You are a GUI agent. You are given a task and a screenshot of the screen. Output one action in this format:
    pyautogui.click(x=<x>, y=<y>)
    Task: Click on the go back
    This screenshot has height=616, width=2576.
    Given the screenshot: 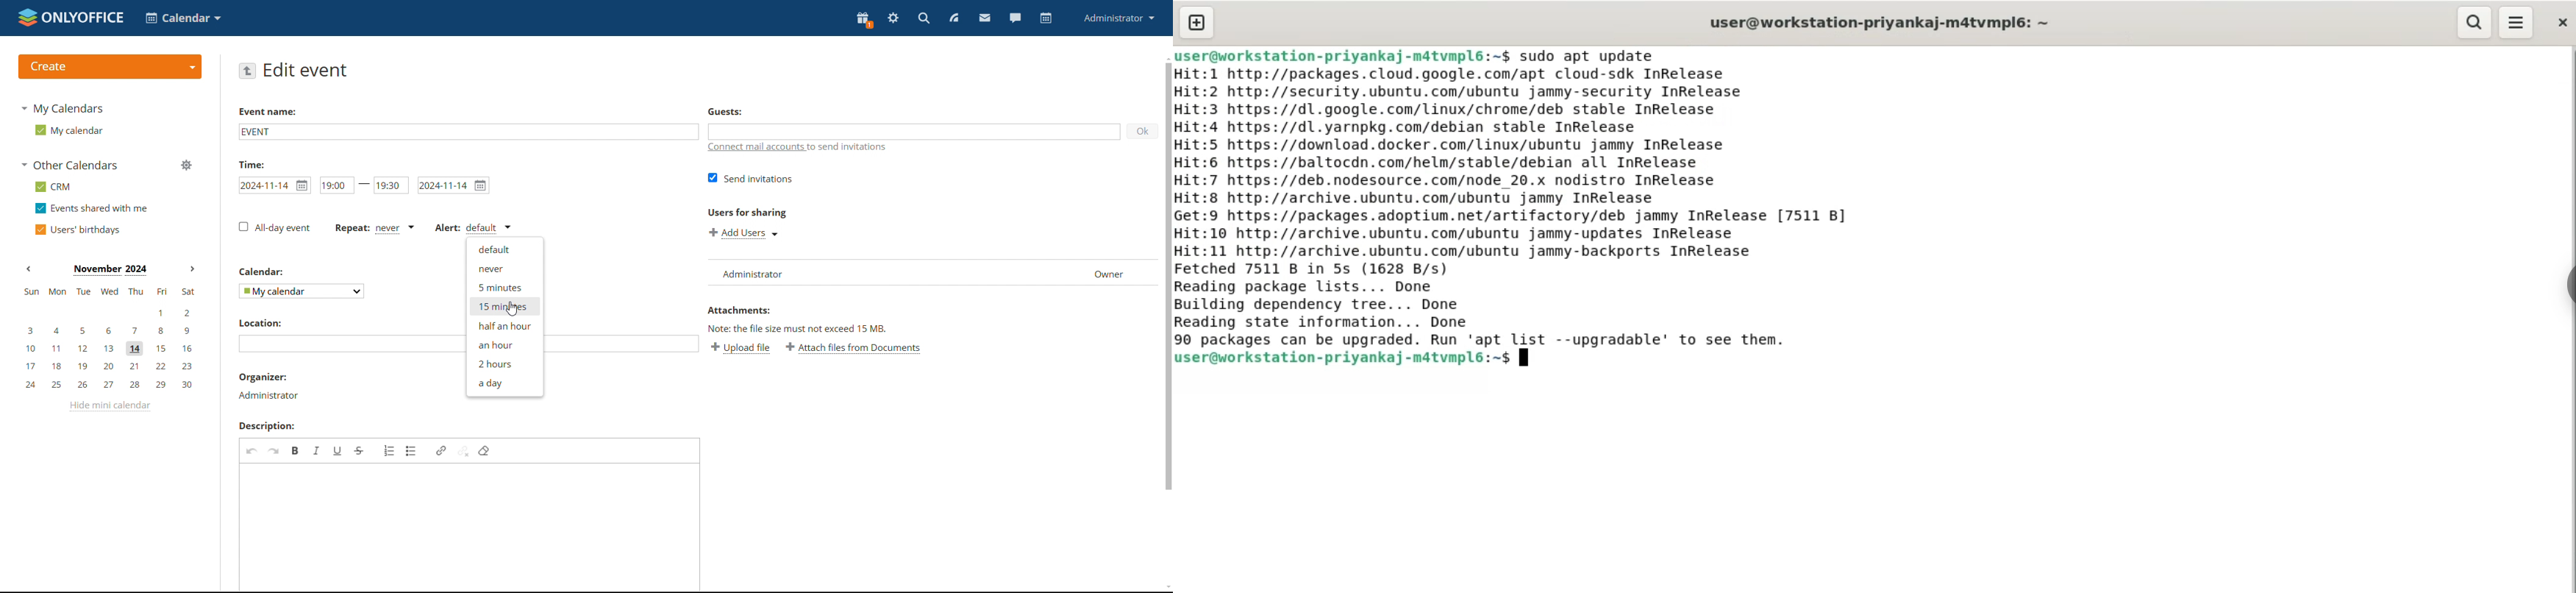 What is the action you would take?
    pyautogui.click(x=248, y=70)
    